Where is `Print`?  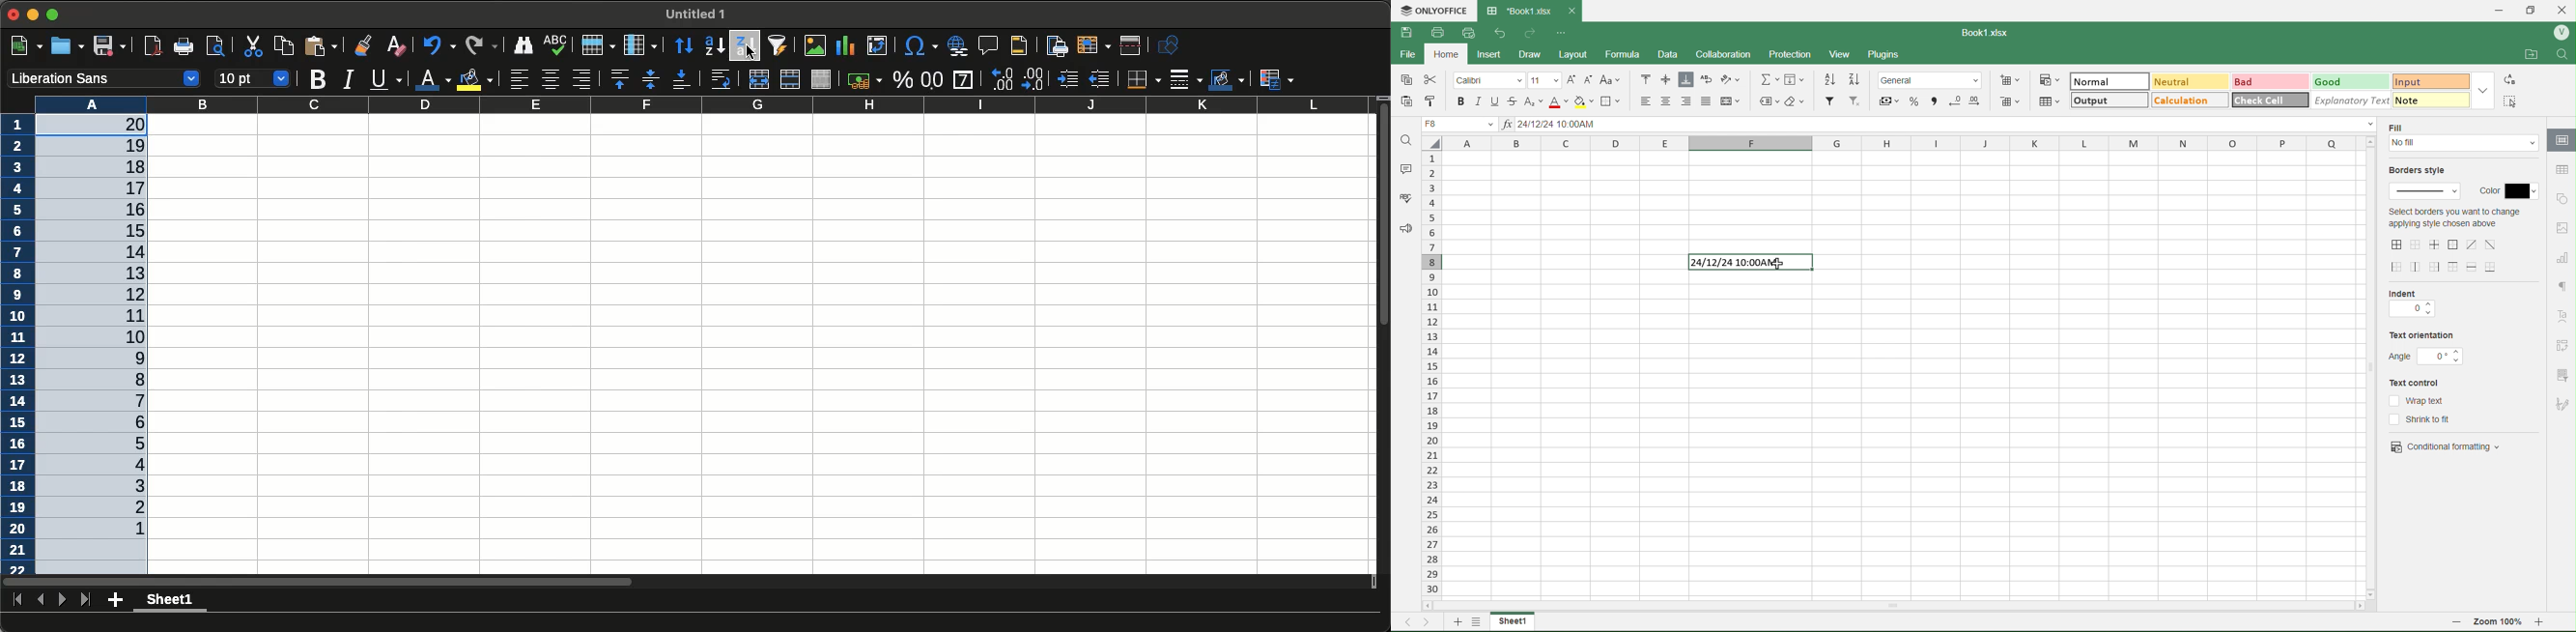
Print is located at coordinates (182, 47).